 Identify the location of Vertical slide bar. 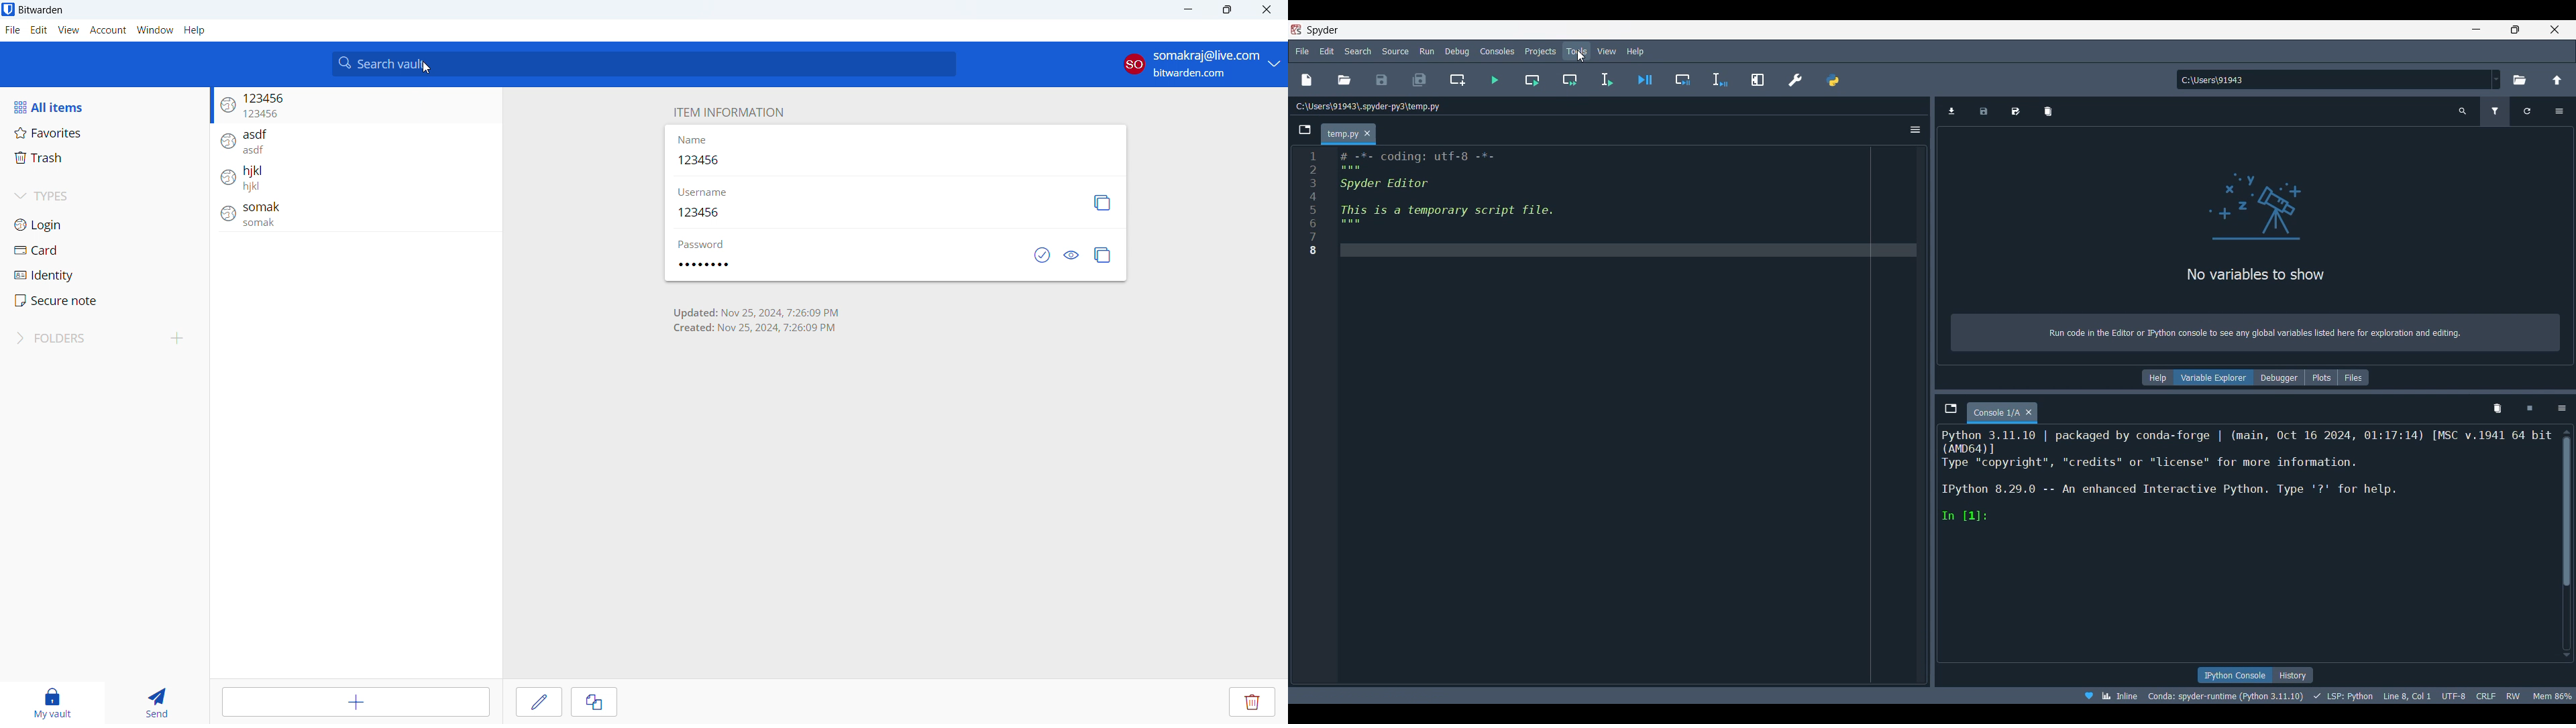
(2568, 544).